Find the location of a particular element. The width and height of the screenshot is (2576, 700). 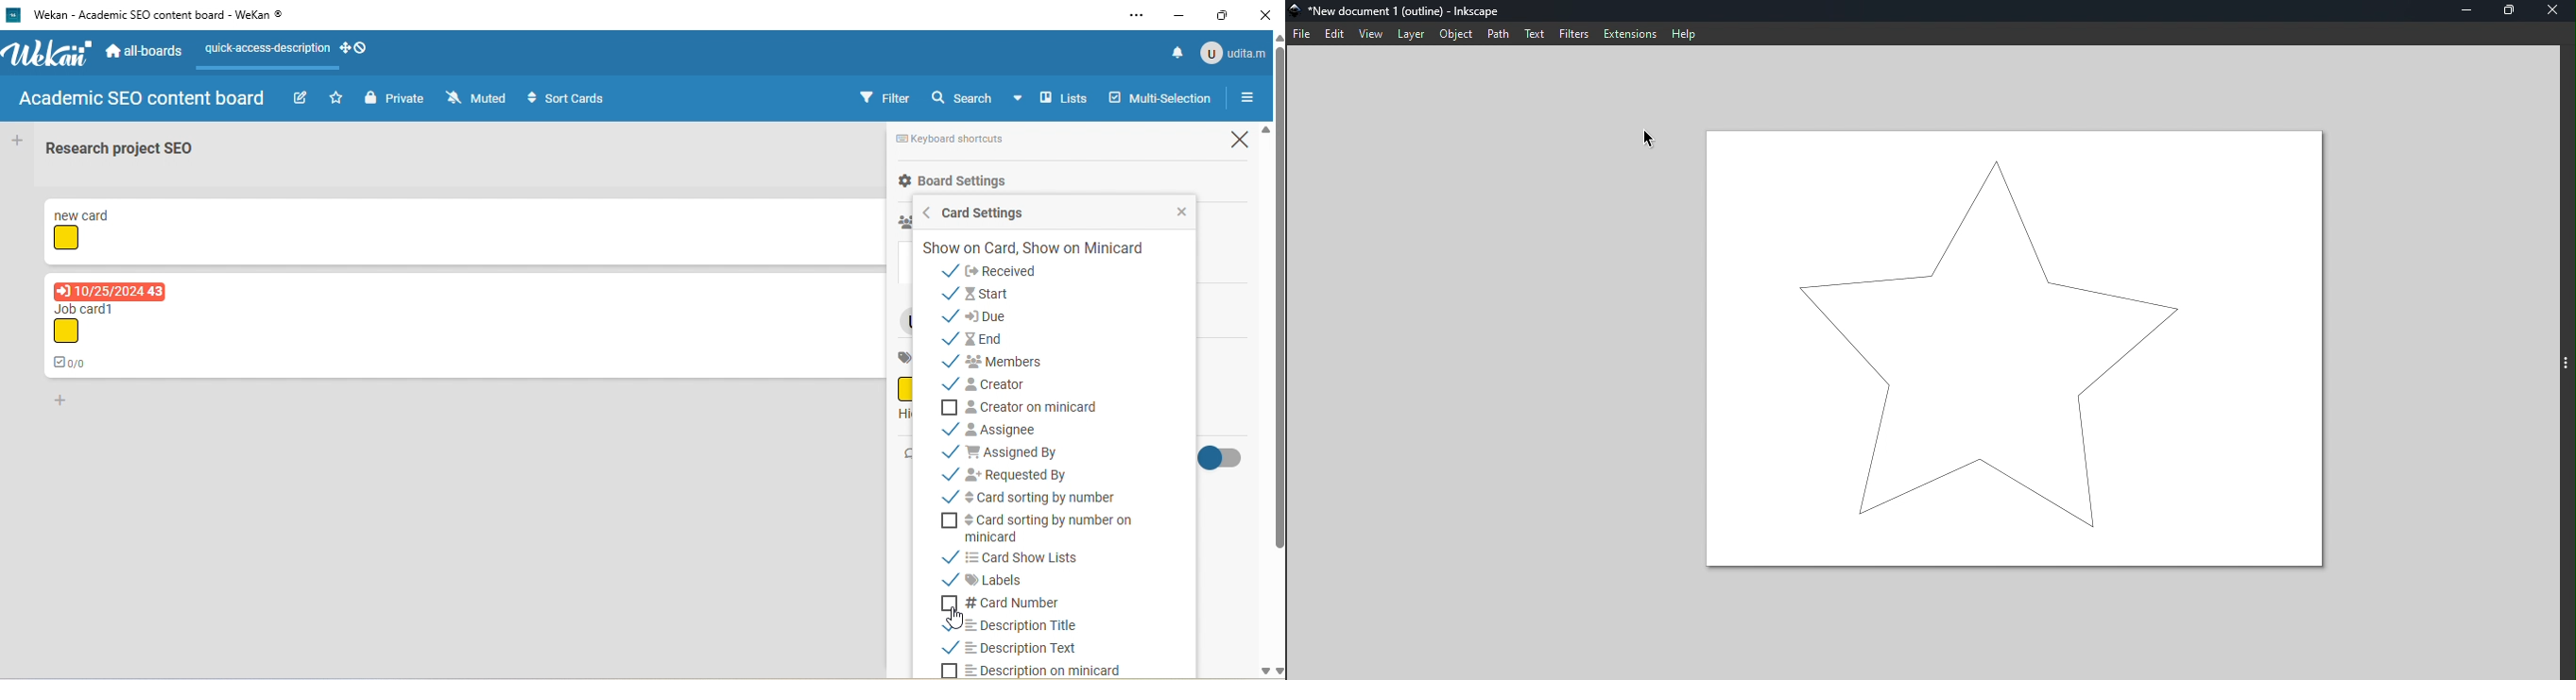

notification is located at coordinates (1172, 53).